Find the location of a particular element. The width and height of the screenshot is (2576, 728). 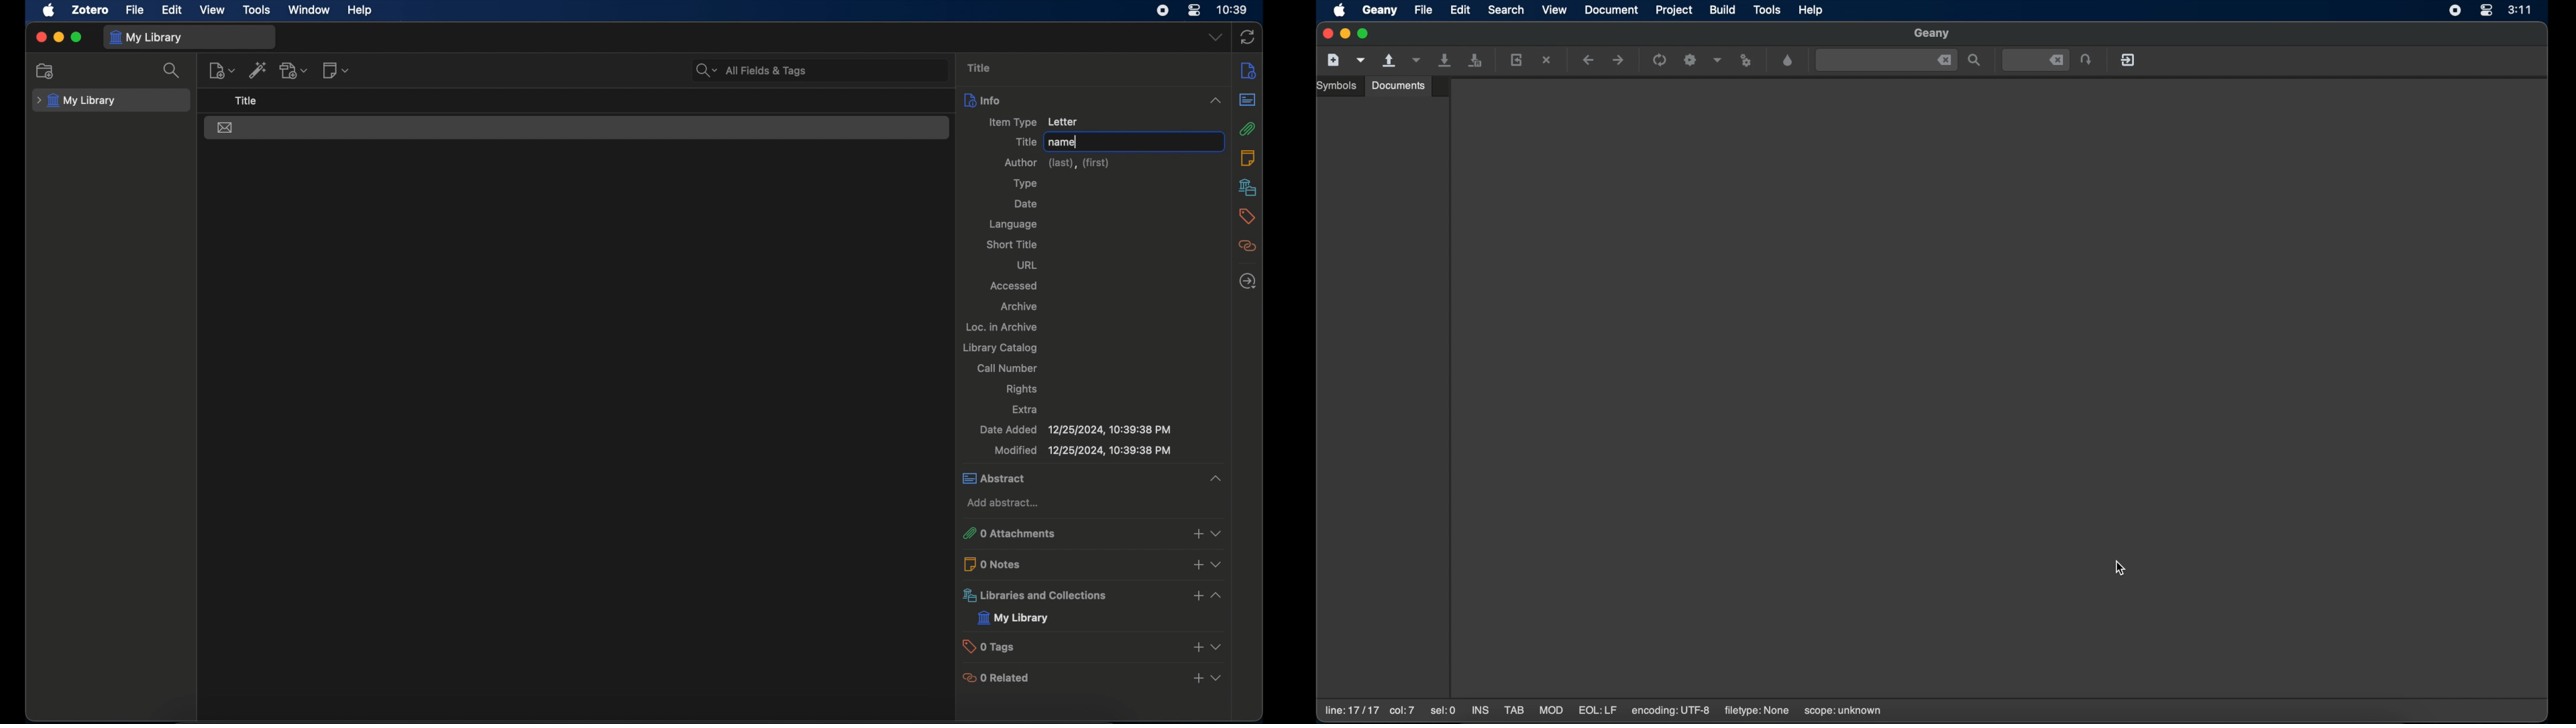

0 related is located at coordinates (997, 678).